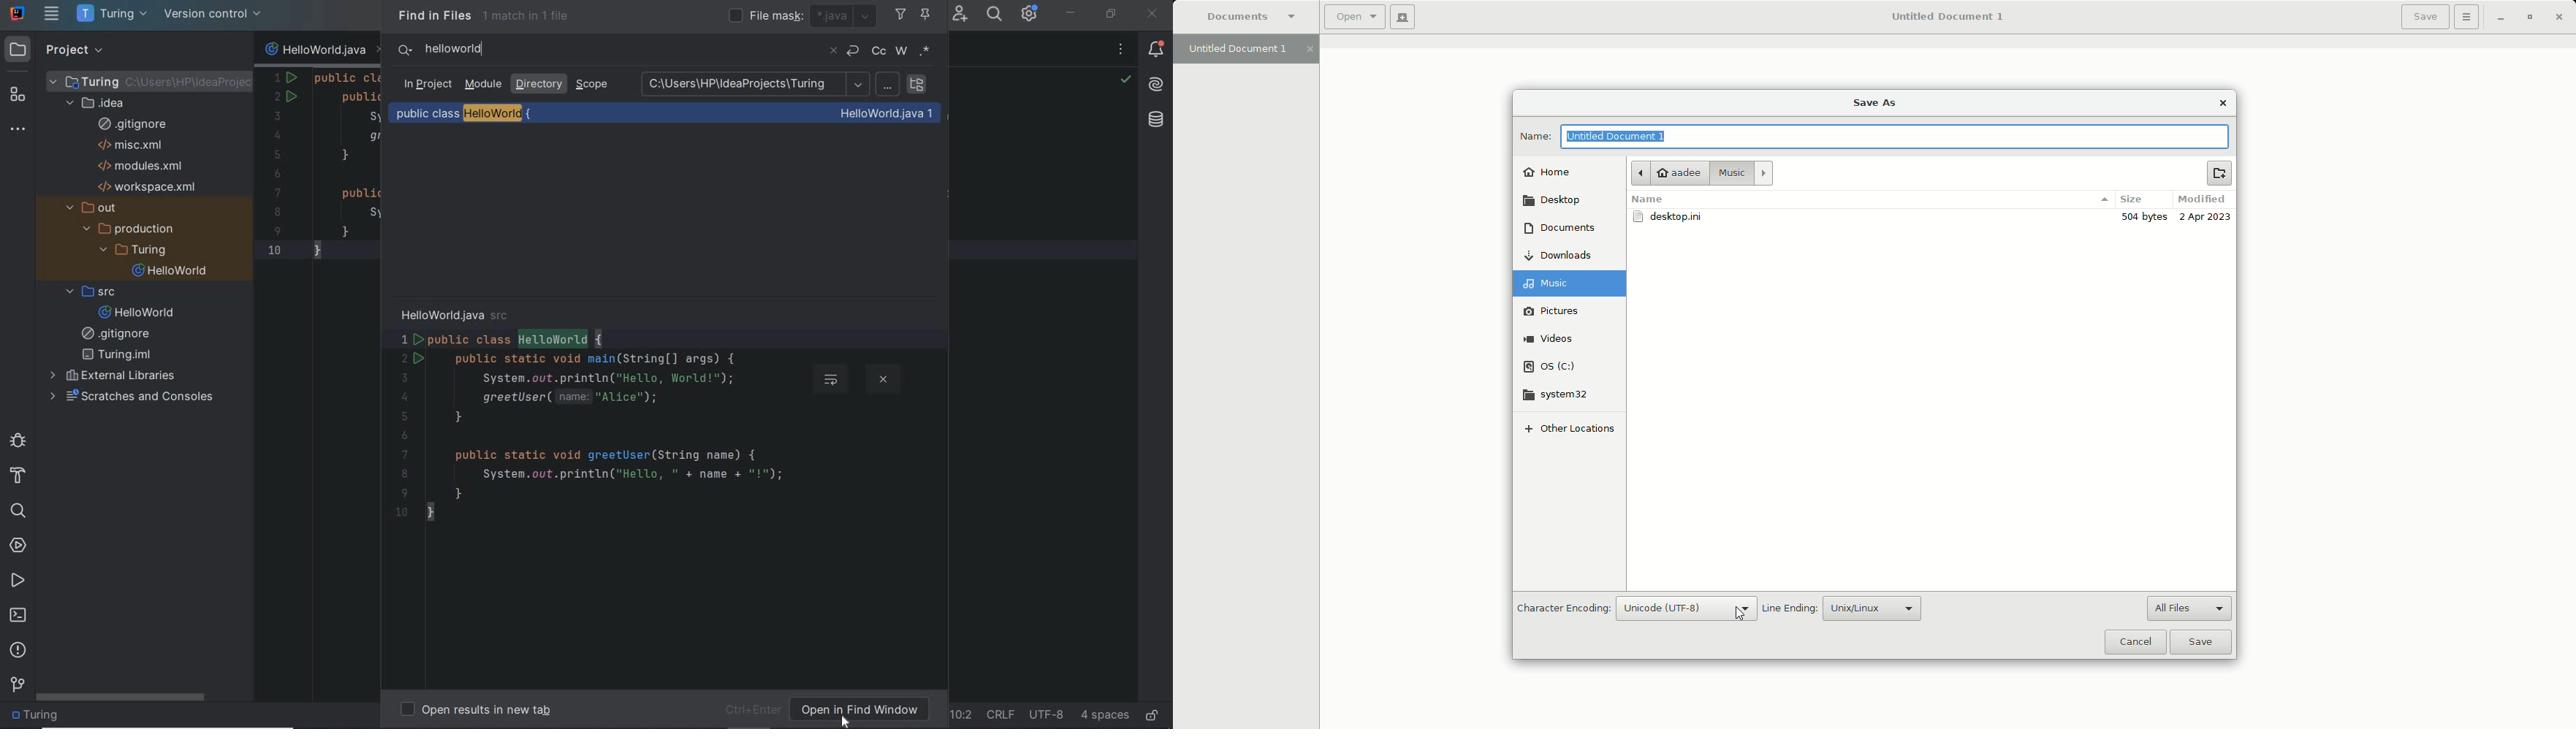 Image resolution: width=2576 pixels, height=756 pixels. I want to click on codes, so click(585, 434).